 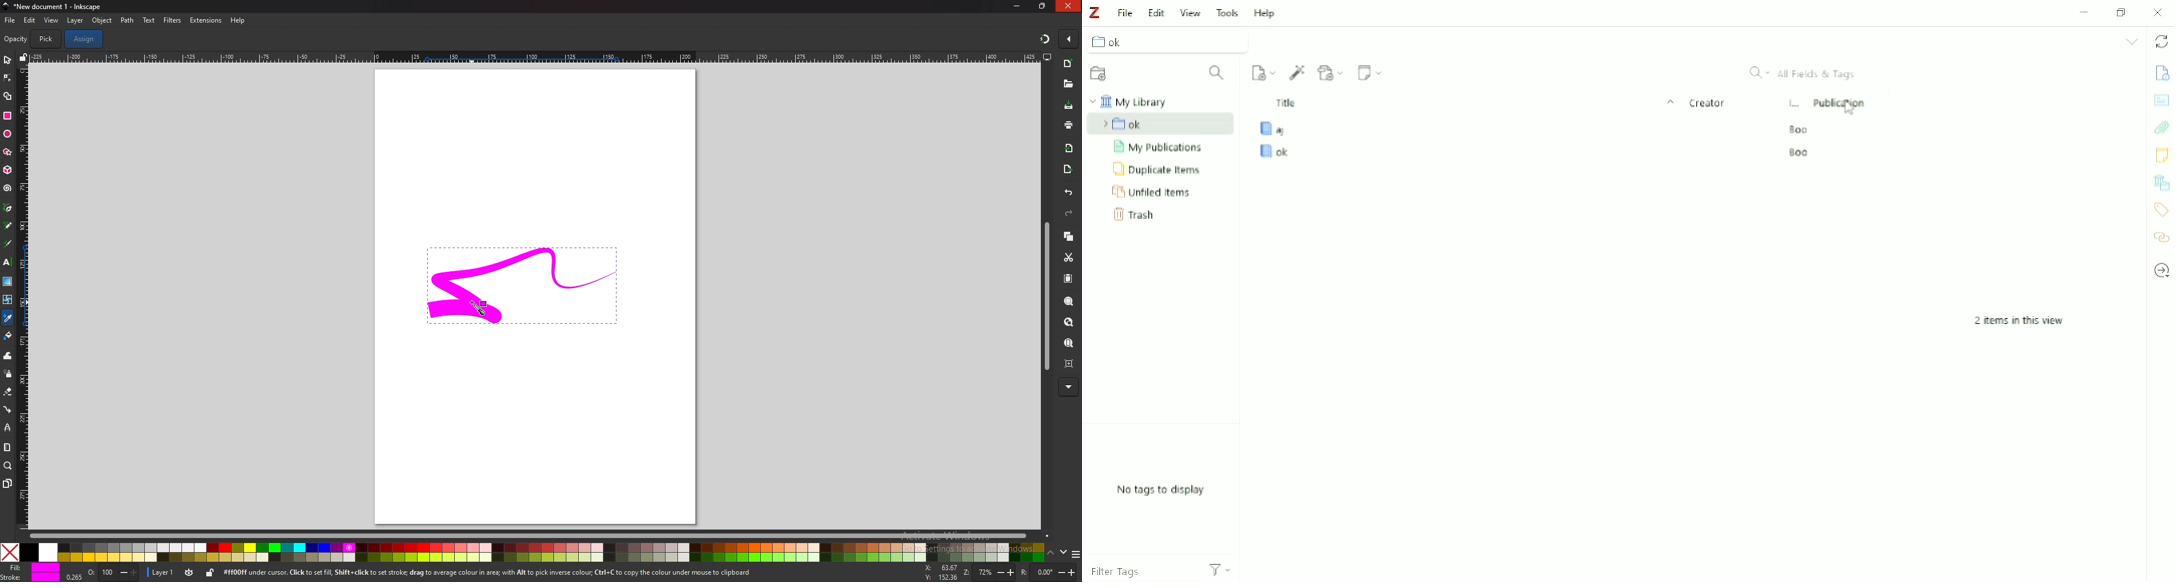 I want to click on Edit, so click(x=1157, y=11).